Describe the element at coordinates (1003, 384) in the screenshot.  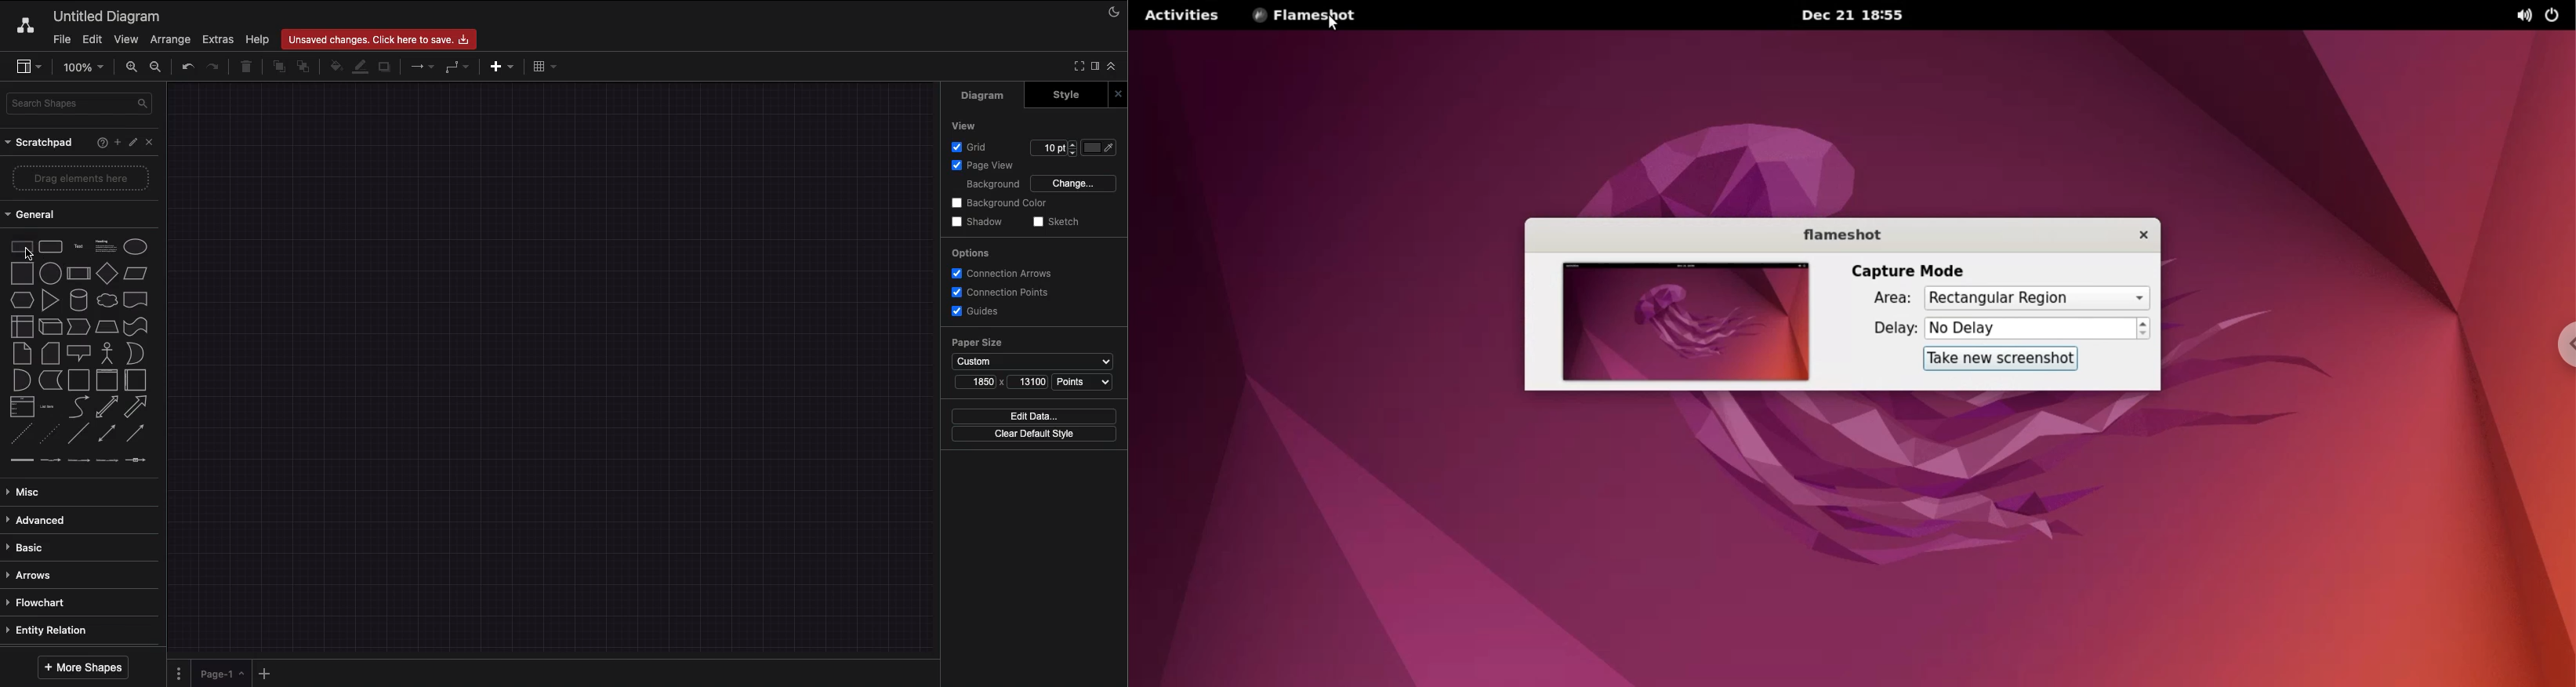
I see `Size ` at that location.